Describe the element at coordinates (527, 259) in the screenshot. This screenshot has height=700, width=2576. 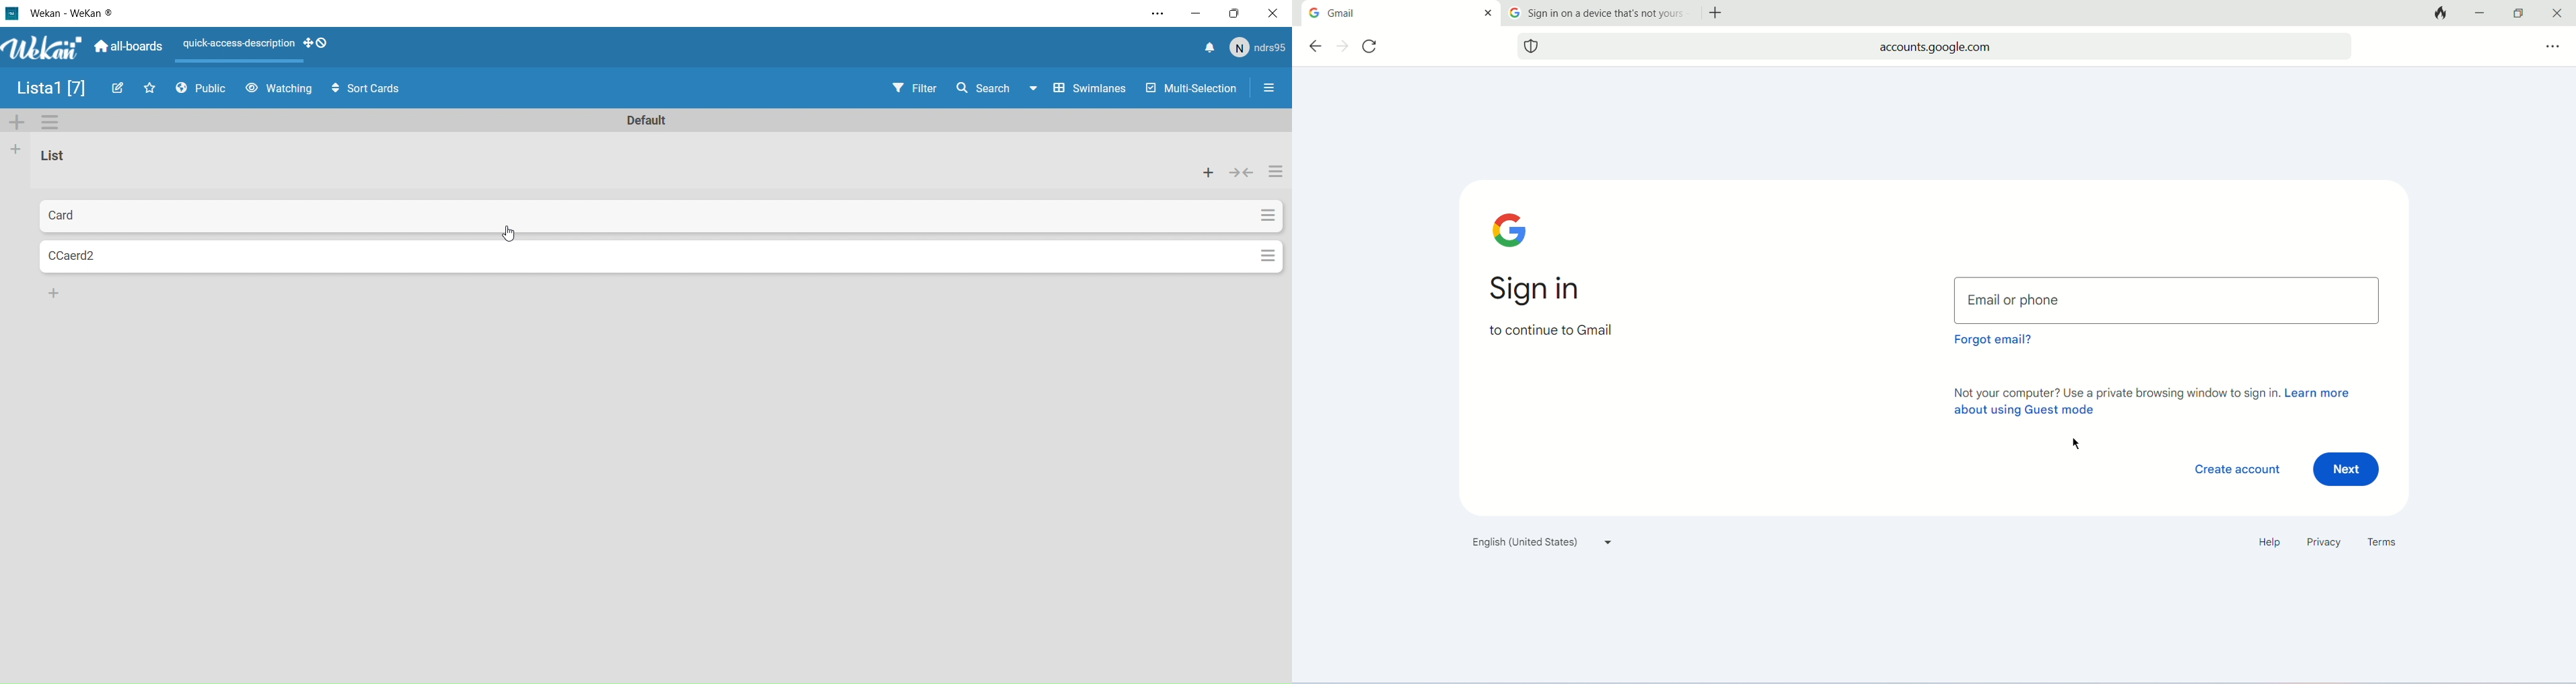
I see `Card2` at that location.